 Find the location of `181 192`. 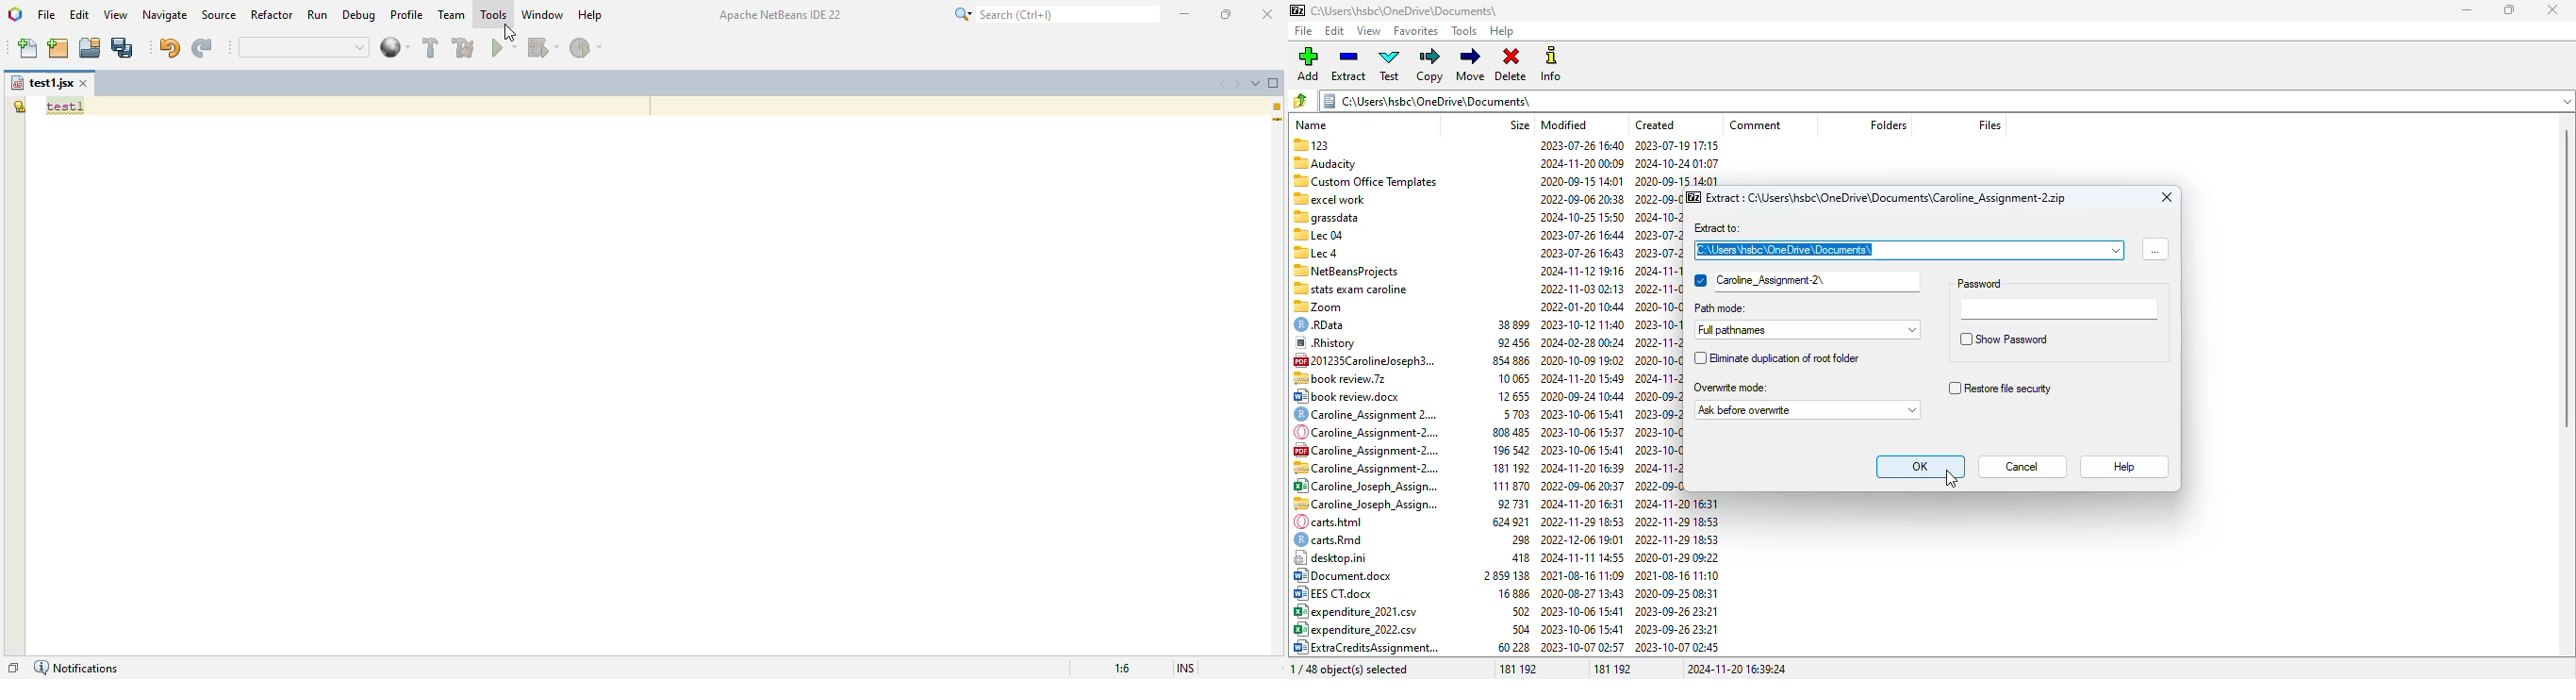

181 192 is located at coordinates (1613, 669).